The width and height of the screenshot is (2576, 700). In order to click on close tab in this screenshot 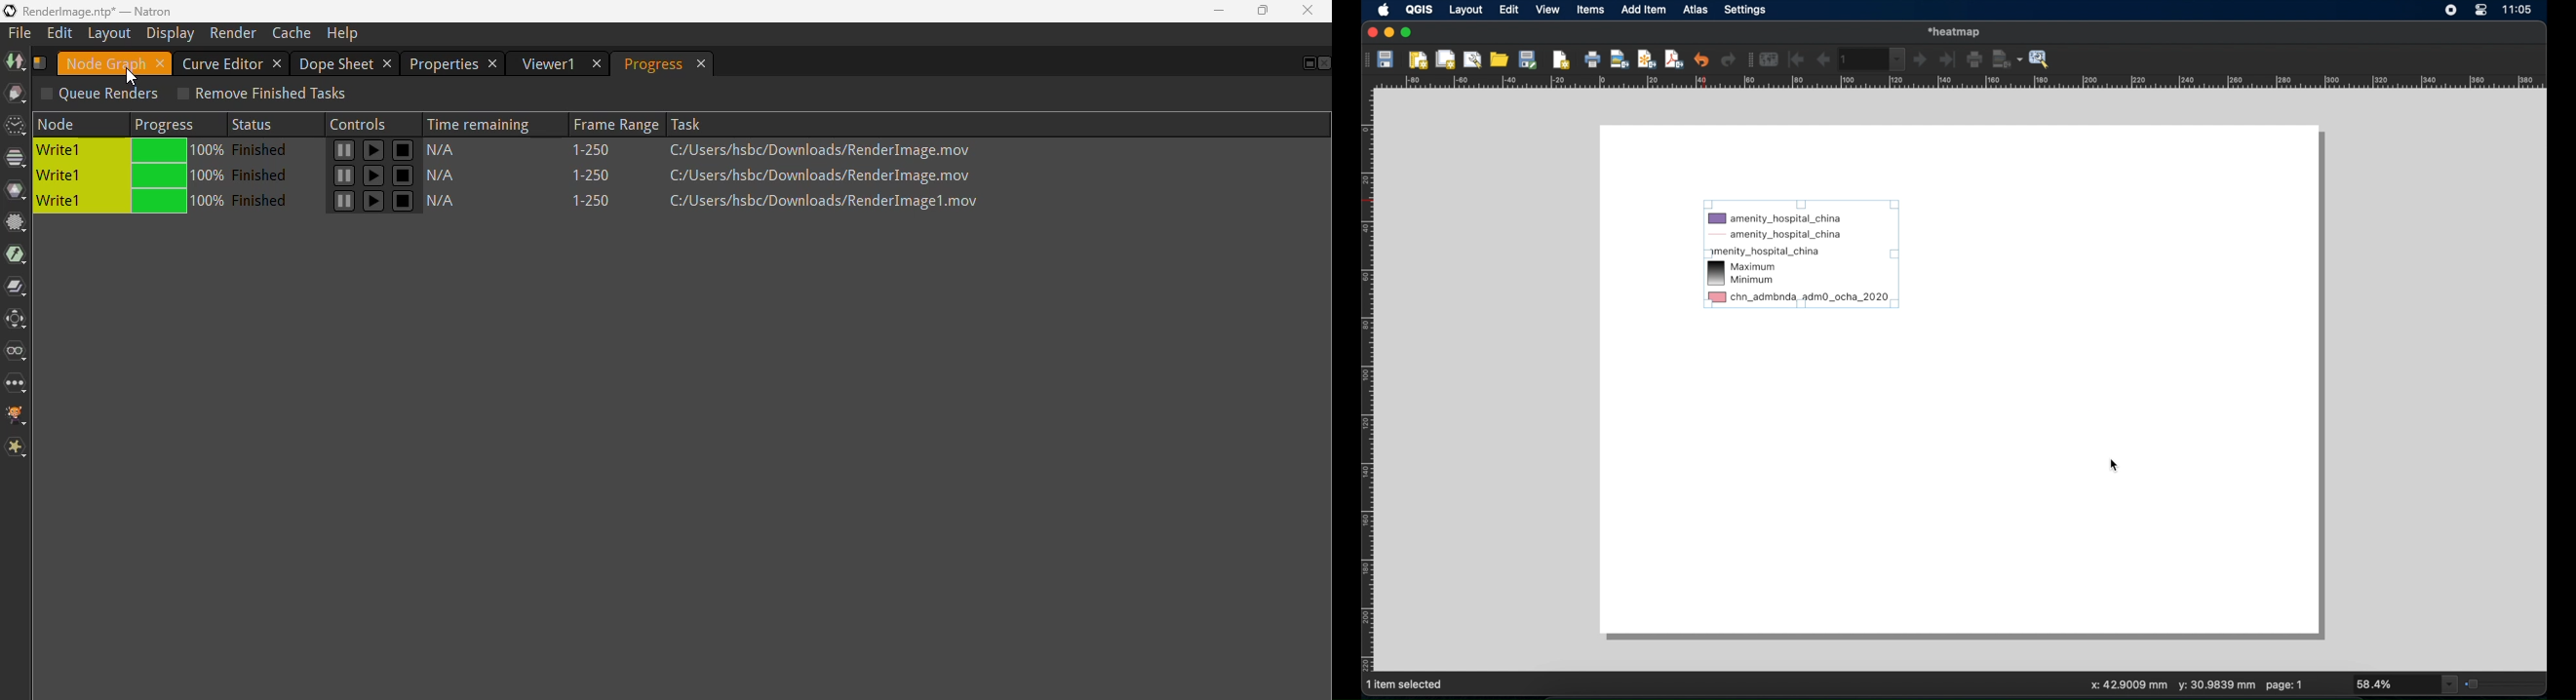, I will do `click(703, 64)`.